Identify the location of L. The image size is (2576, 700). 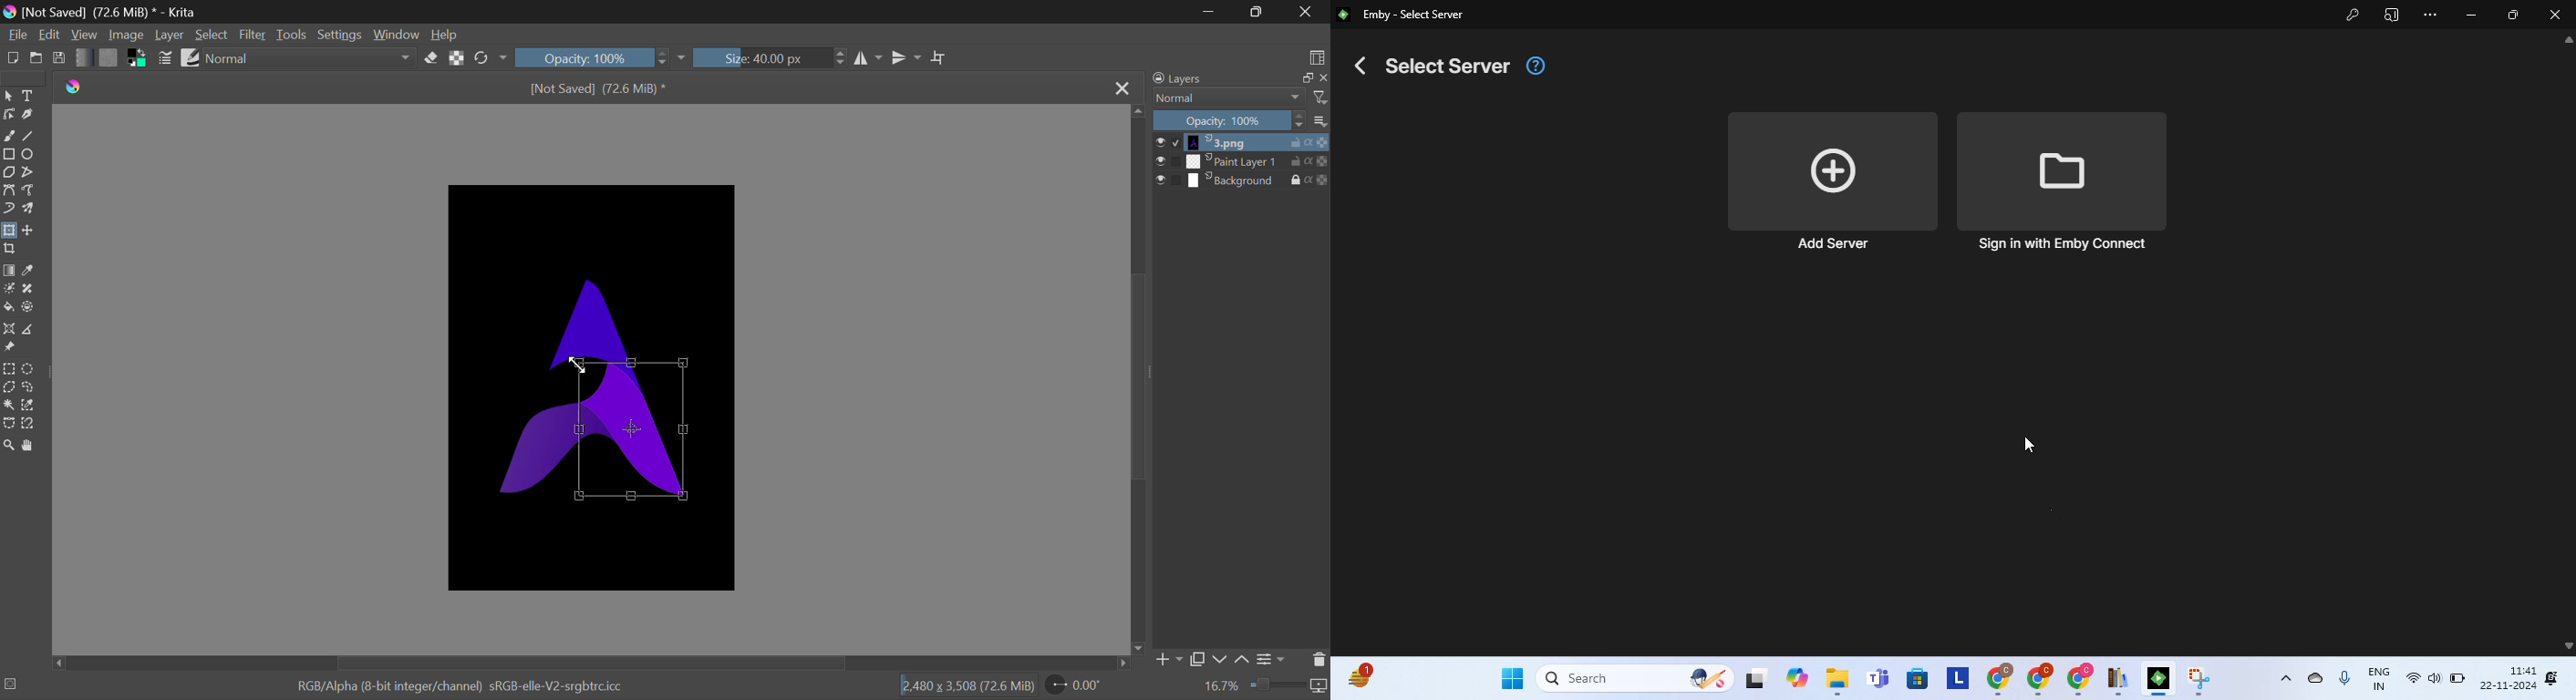
(1958, 677).